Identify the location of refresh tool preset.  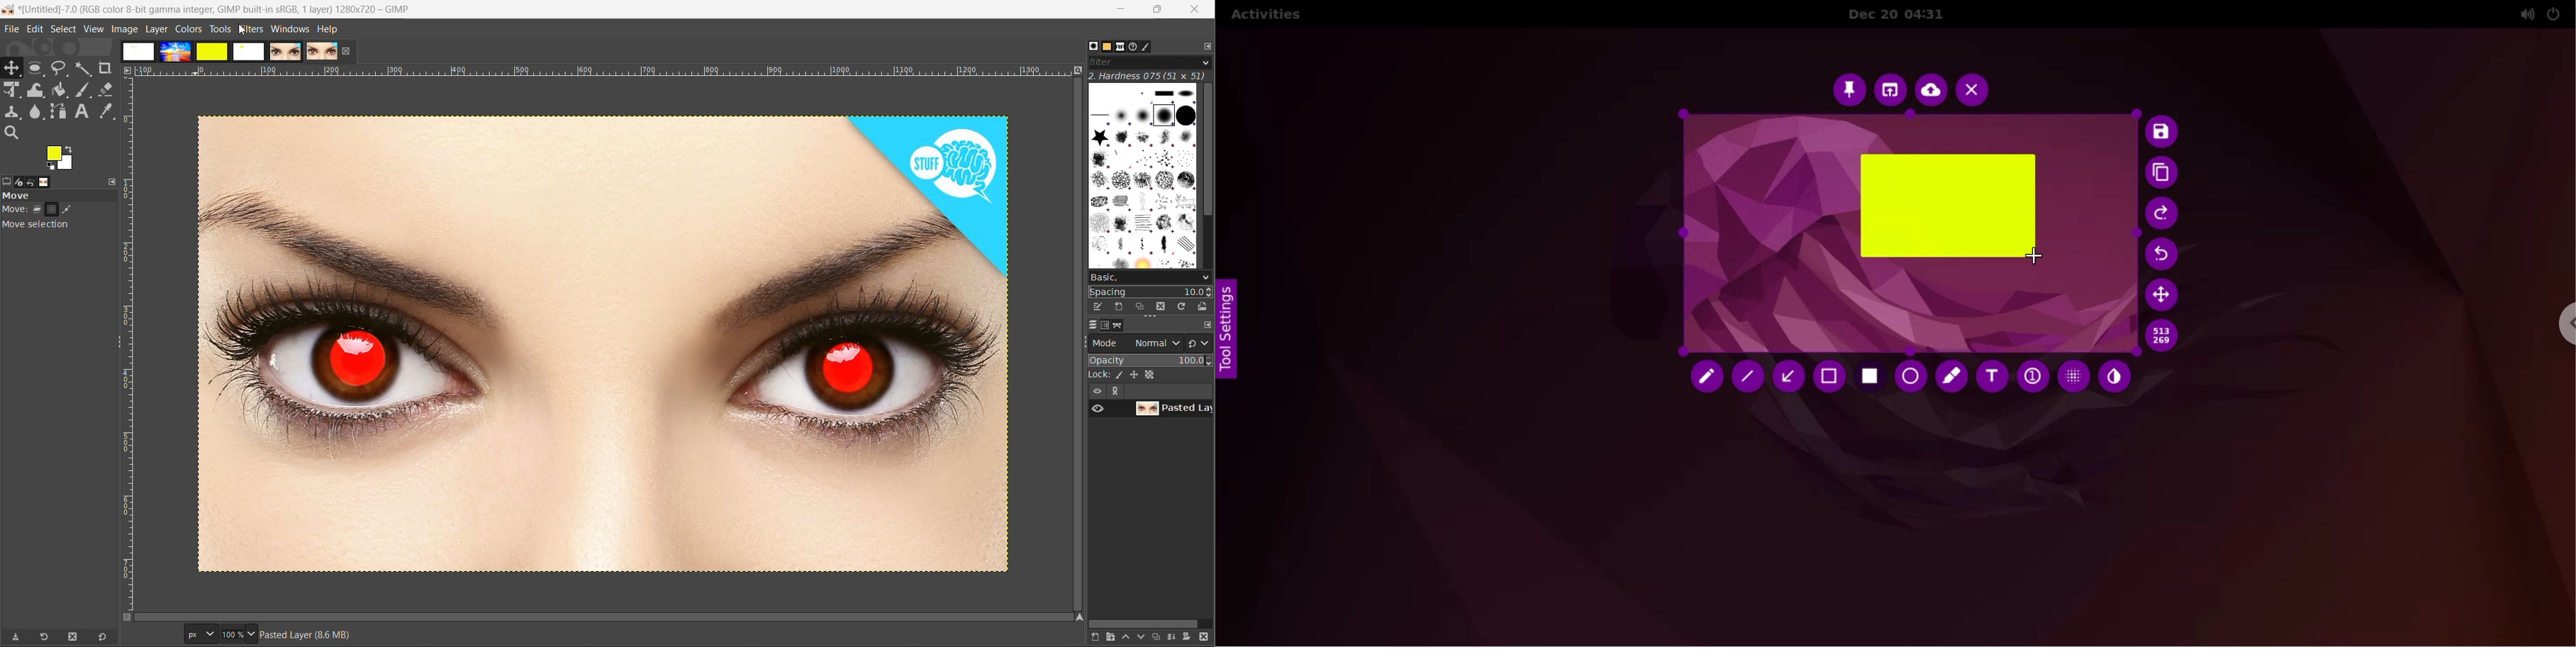
(42, 638).